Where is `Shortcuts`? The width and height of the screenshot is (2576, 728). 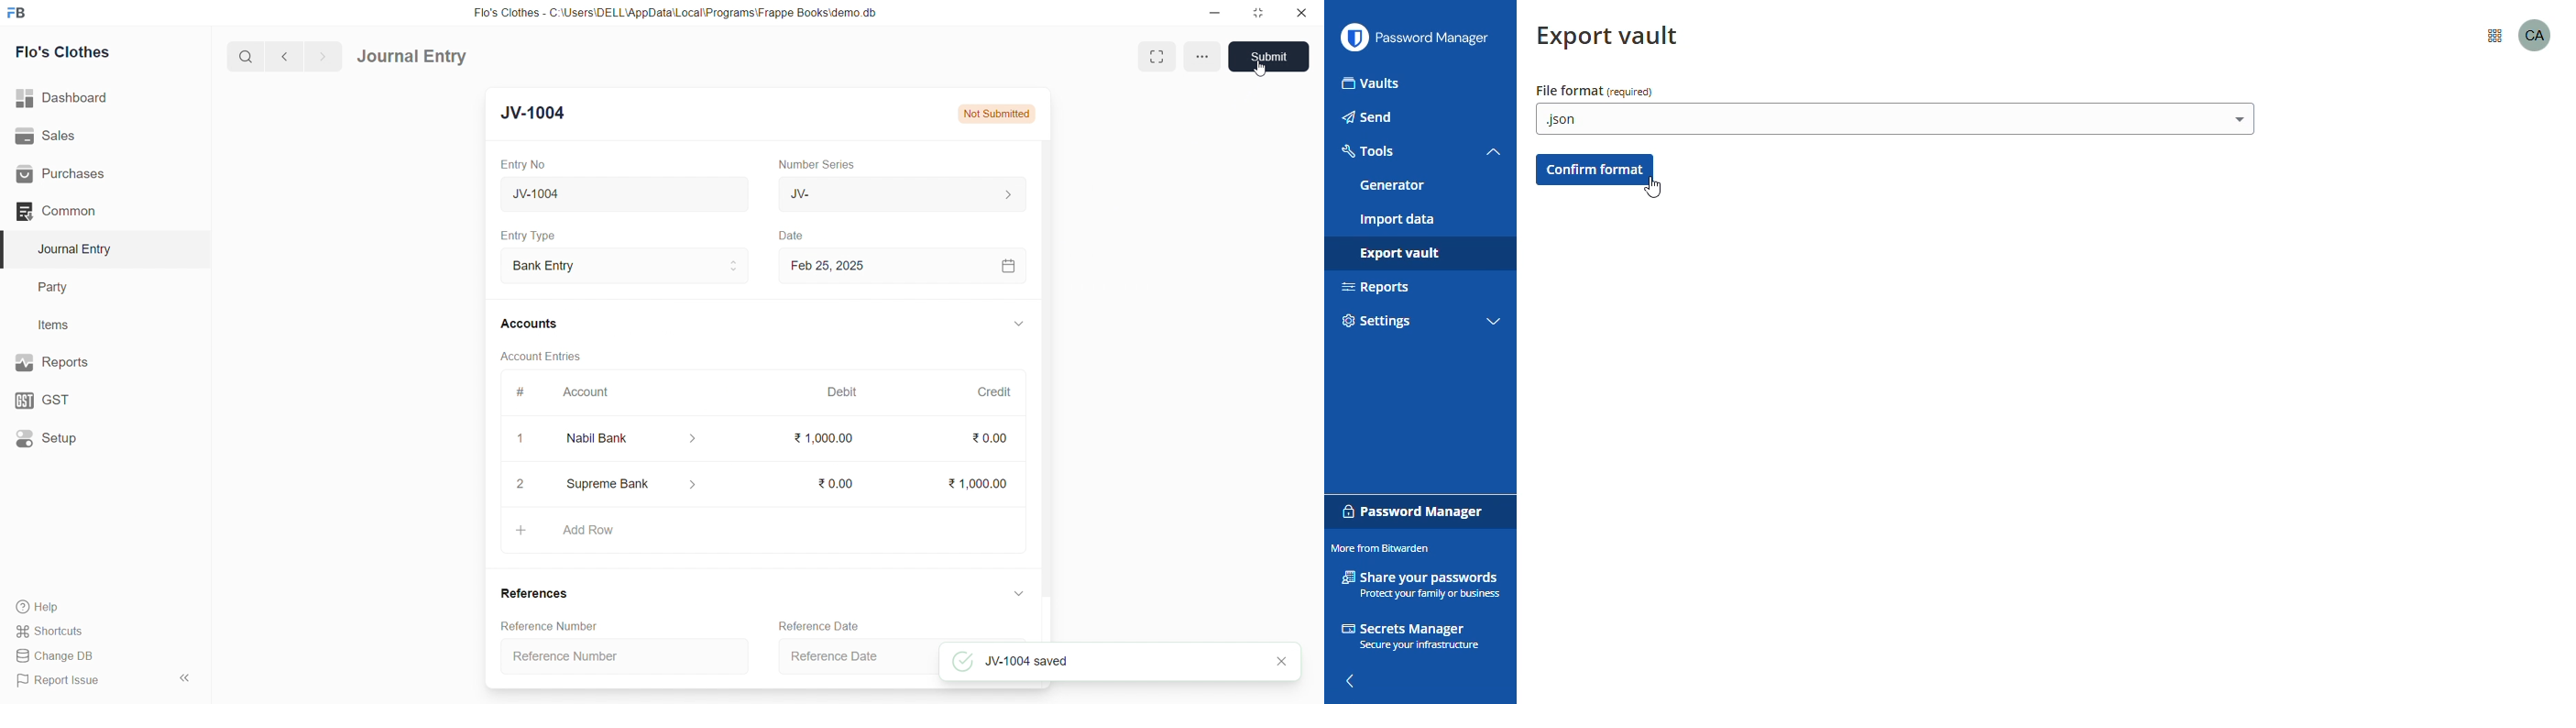 Shortcuts is located at coordinates (101, 630).